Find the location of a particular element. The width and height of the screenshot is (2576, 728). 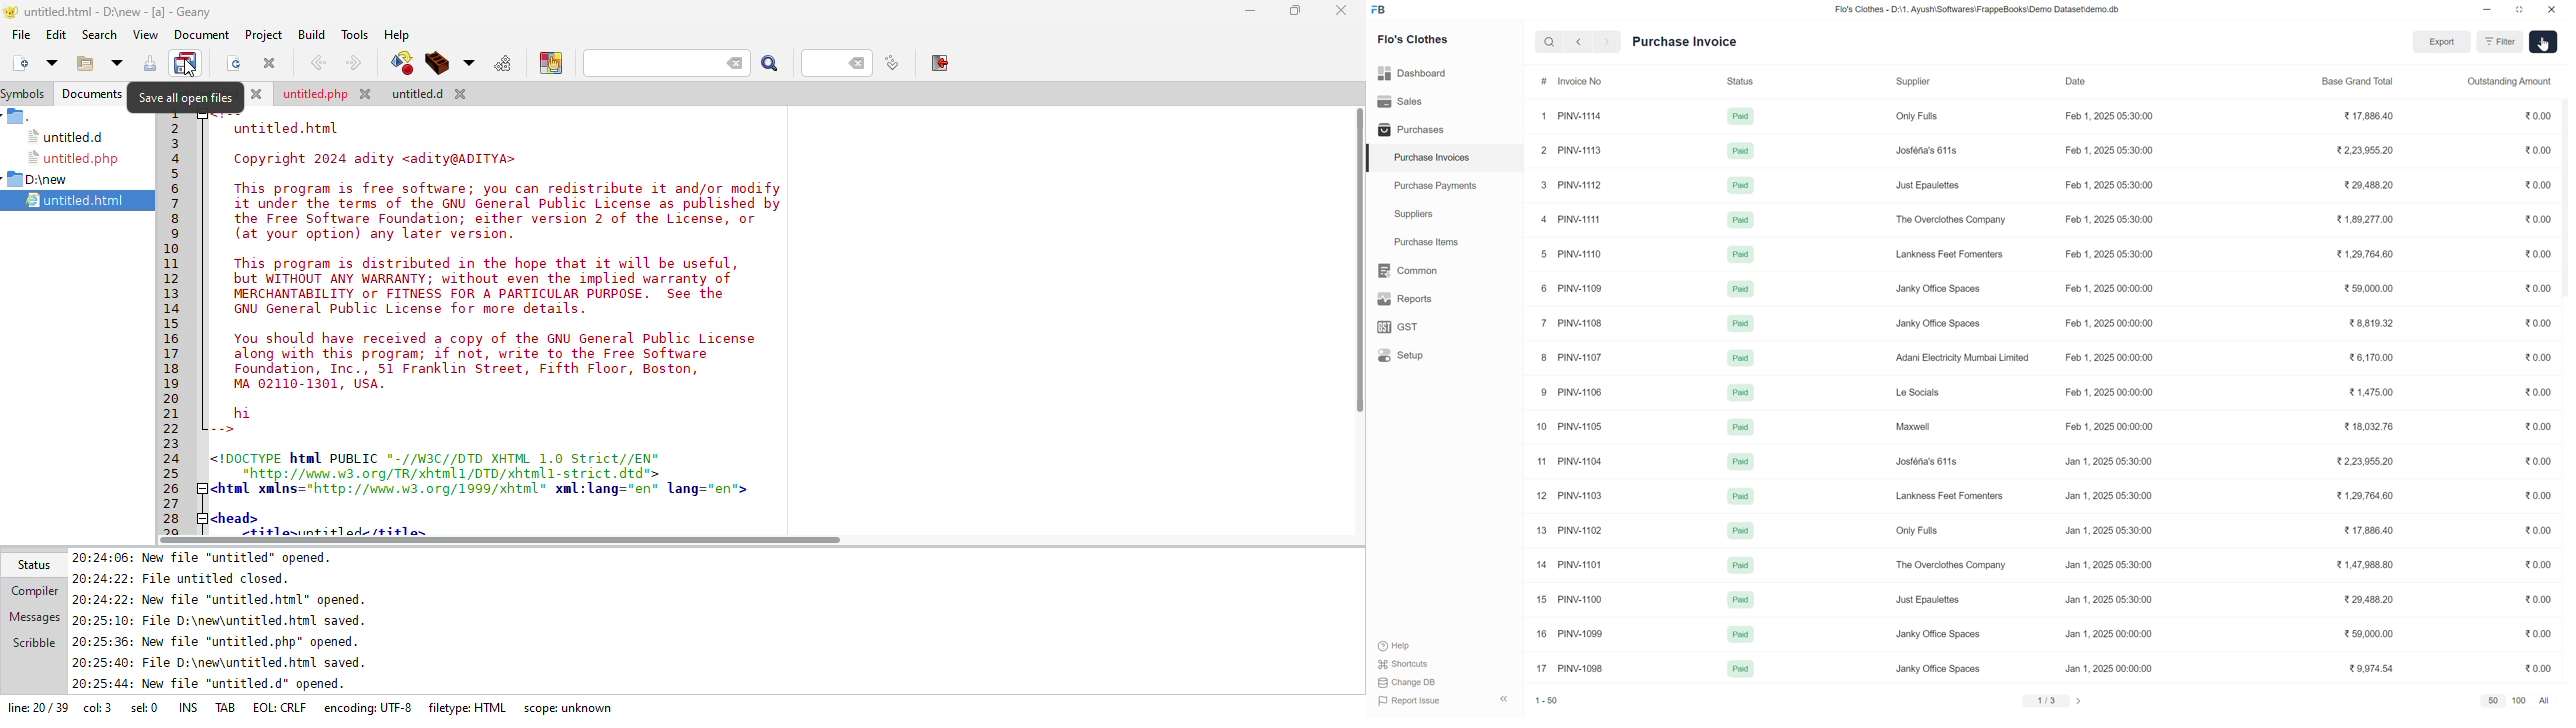

1,29,764.60 is located at coordinates (2365, 255).